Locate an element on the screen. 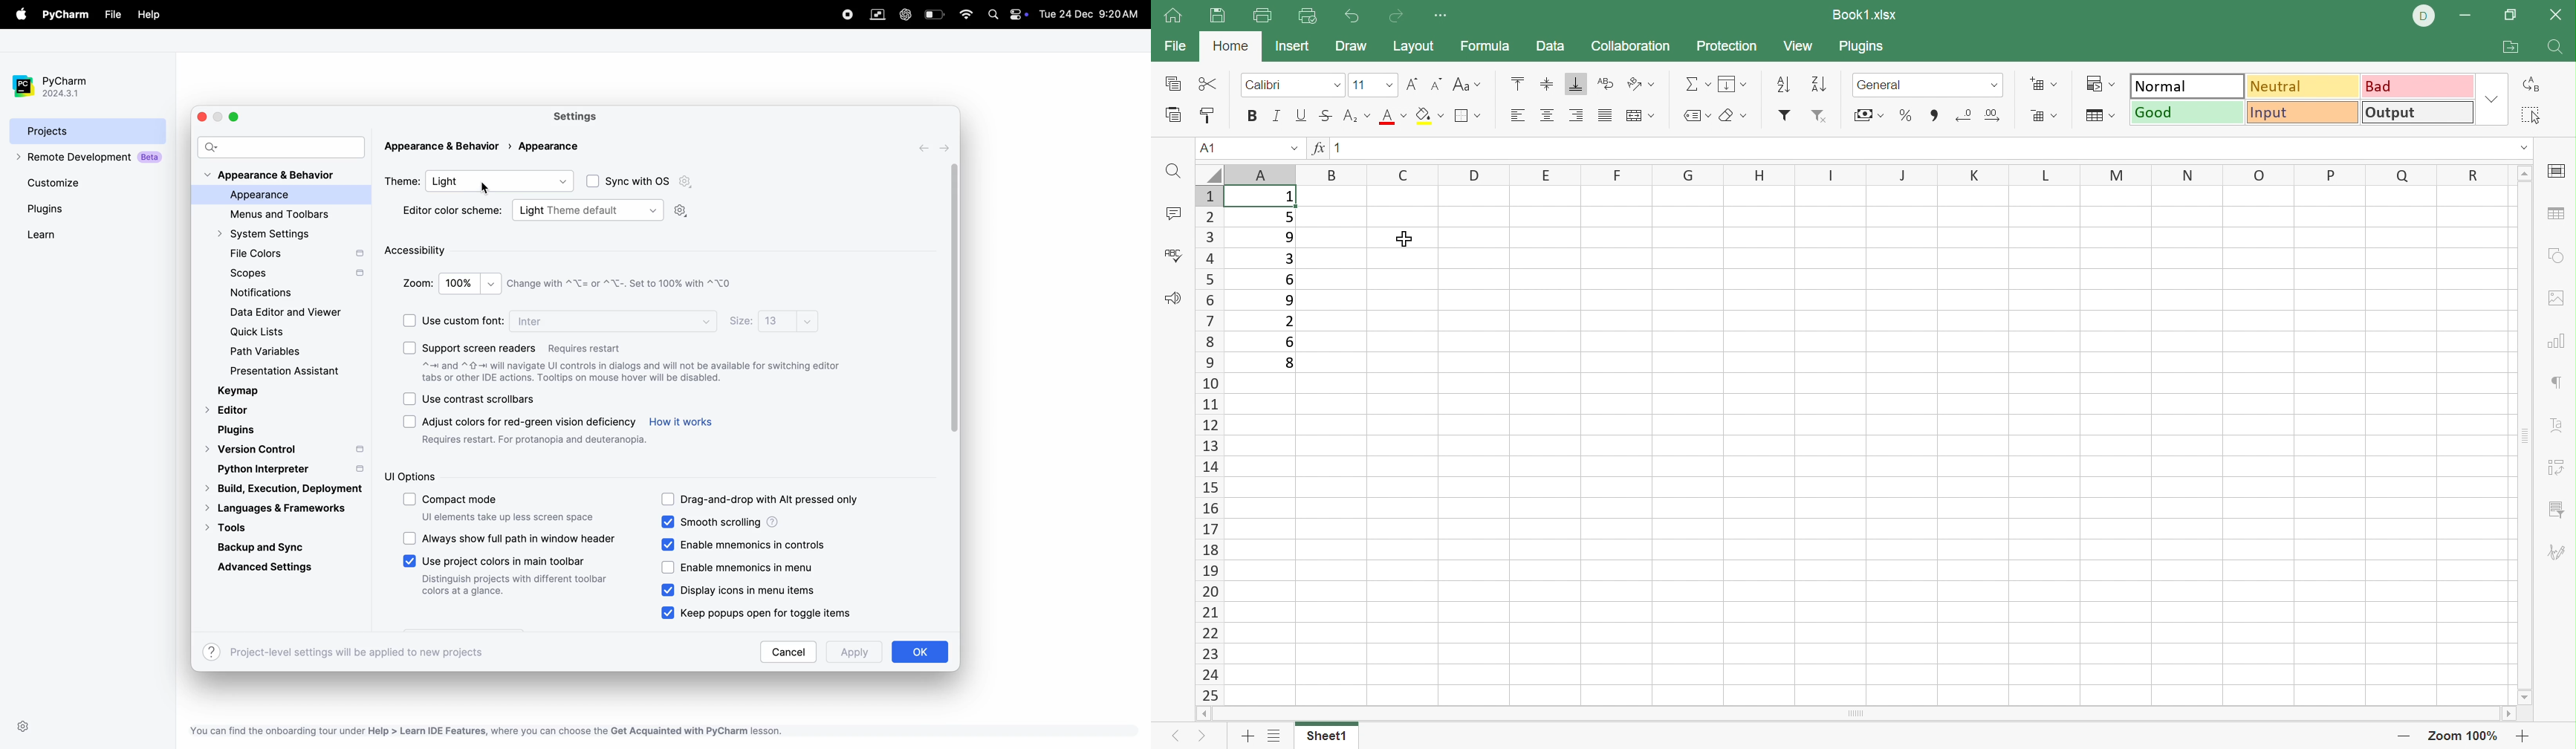 The image size is (2576, 756). check box is located at coordinates (591, 181).